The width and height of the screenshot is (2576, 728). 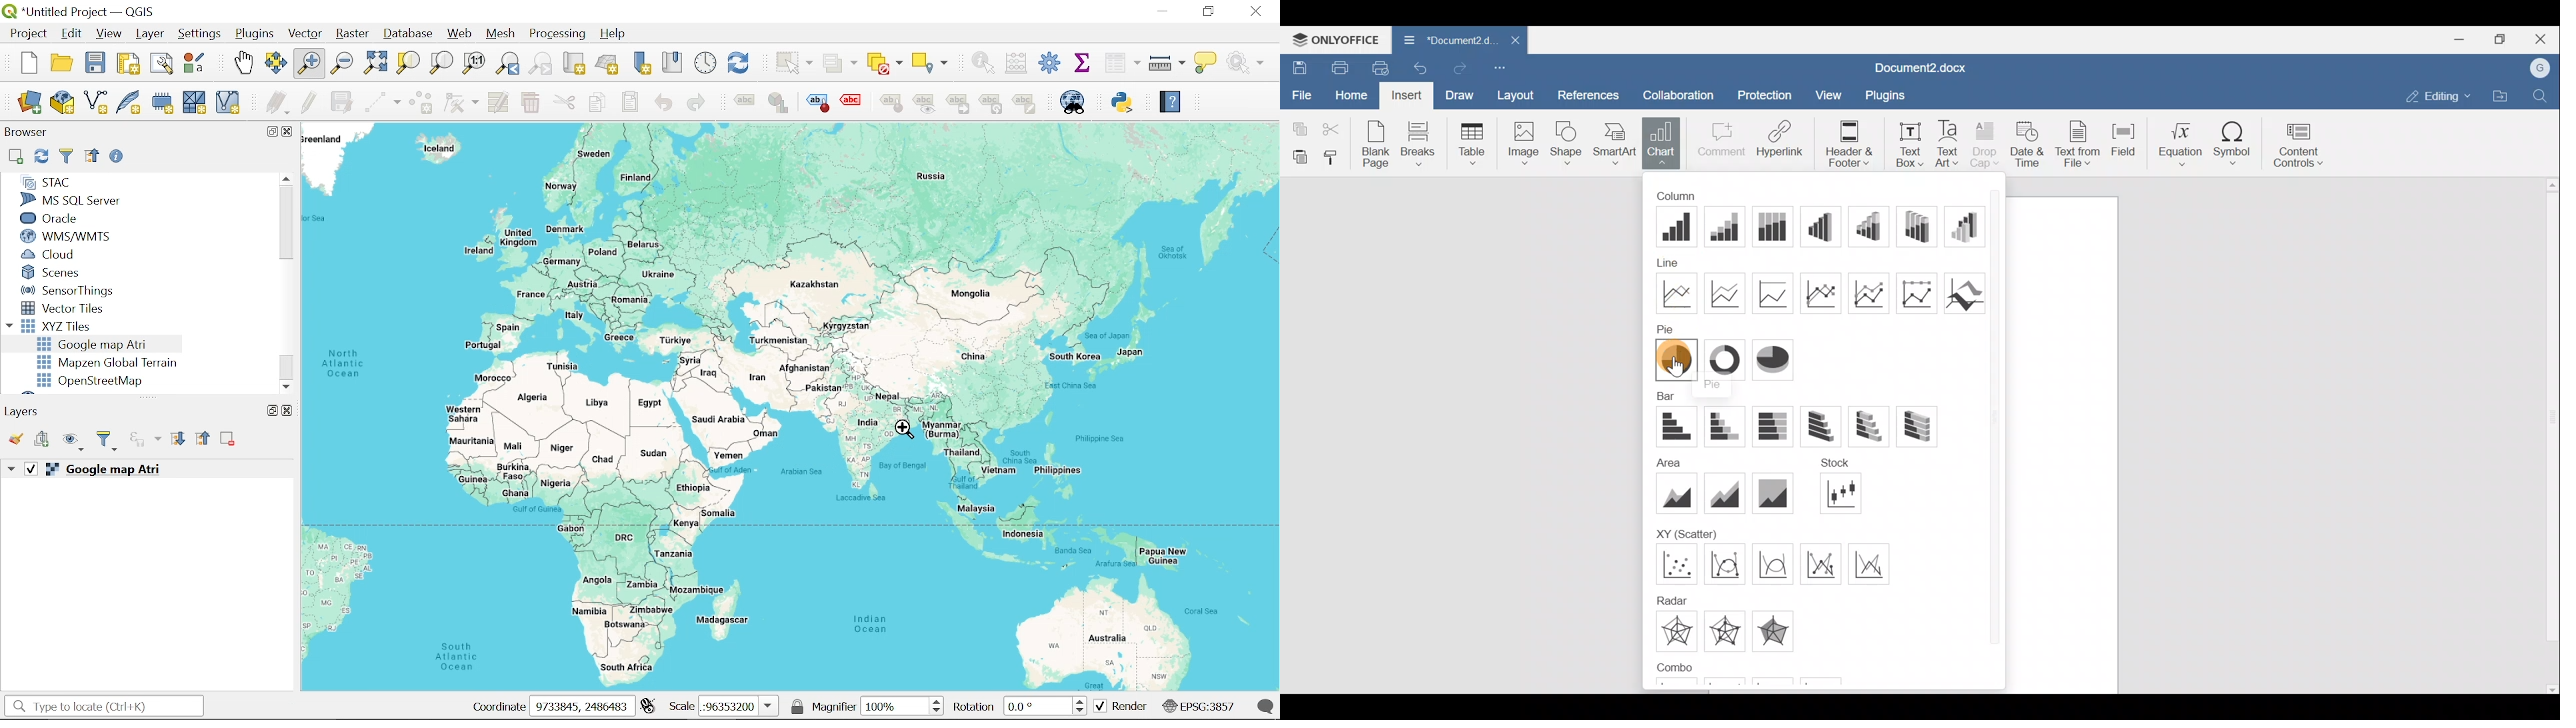 I want to click on Digitize the segment, so click(x=381, y=104).